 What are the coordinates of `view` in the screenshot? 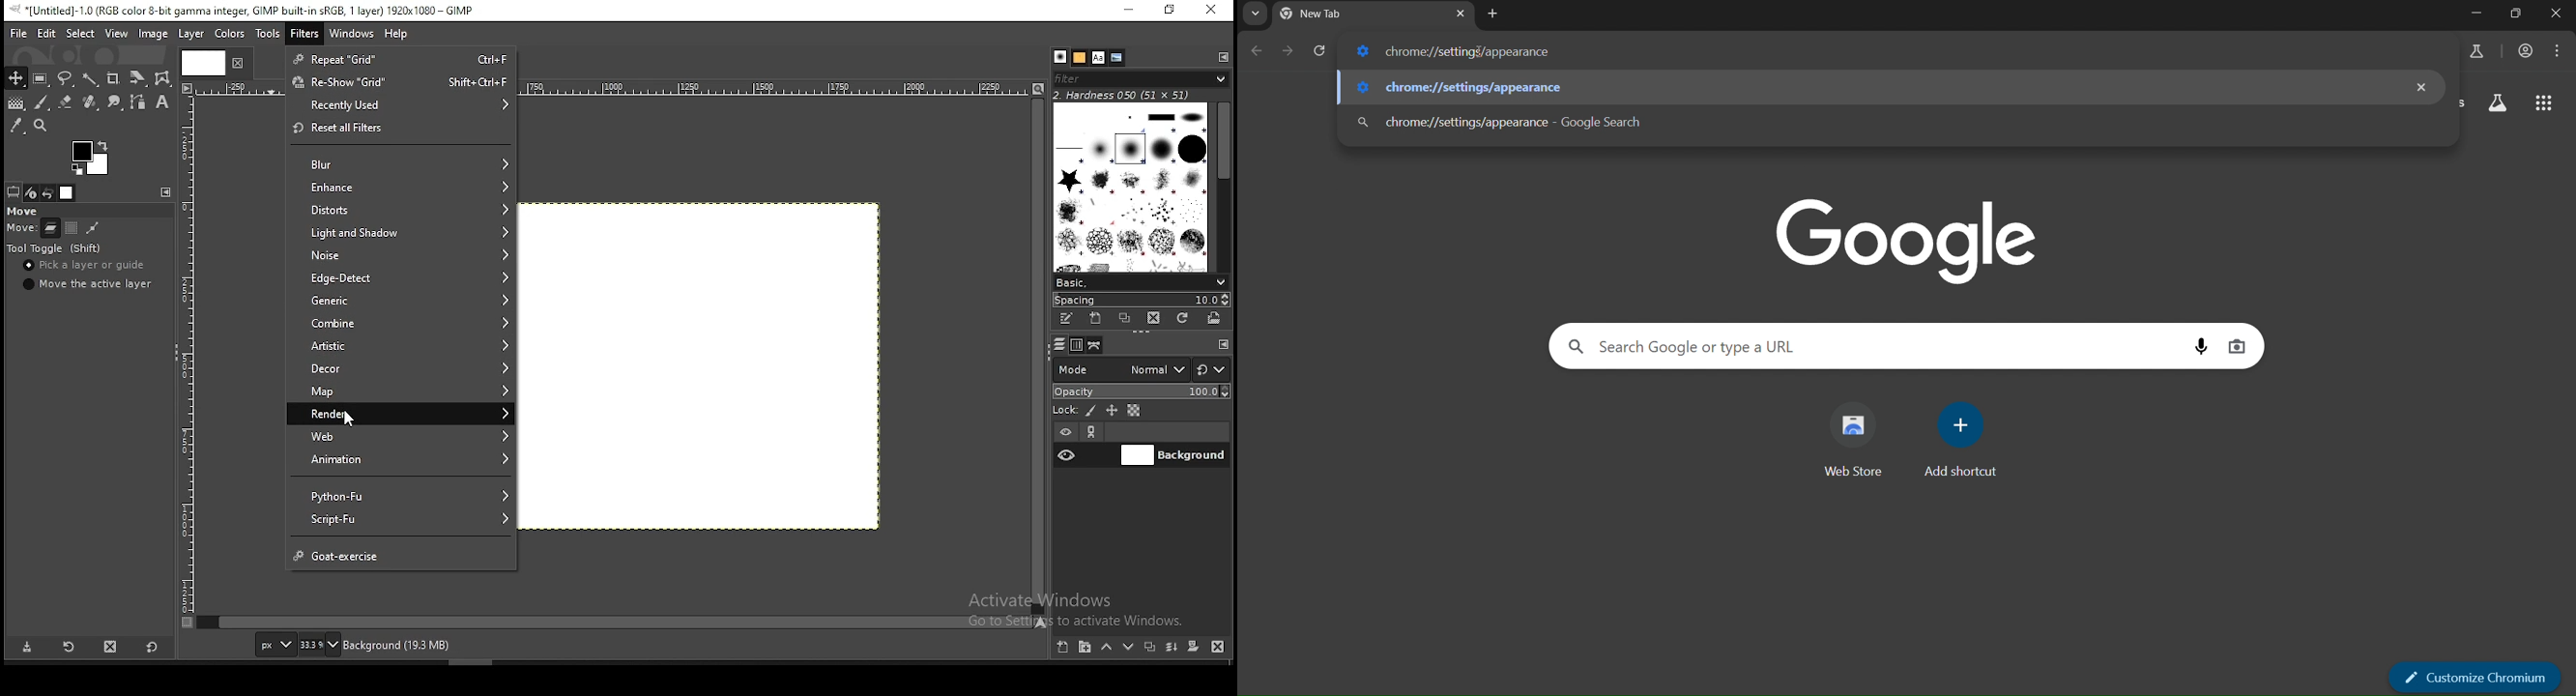 It's located at (116, 32).